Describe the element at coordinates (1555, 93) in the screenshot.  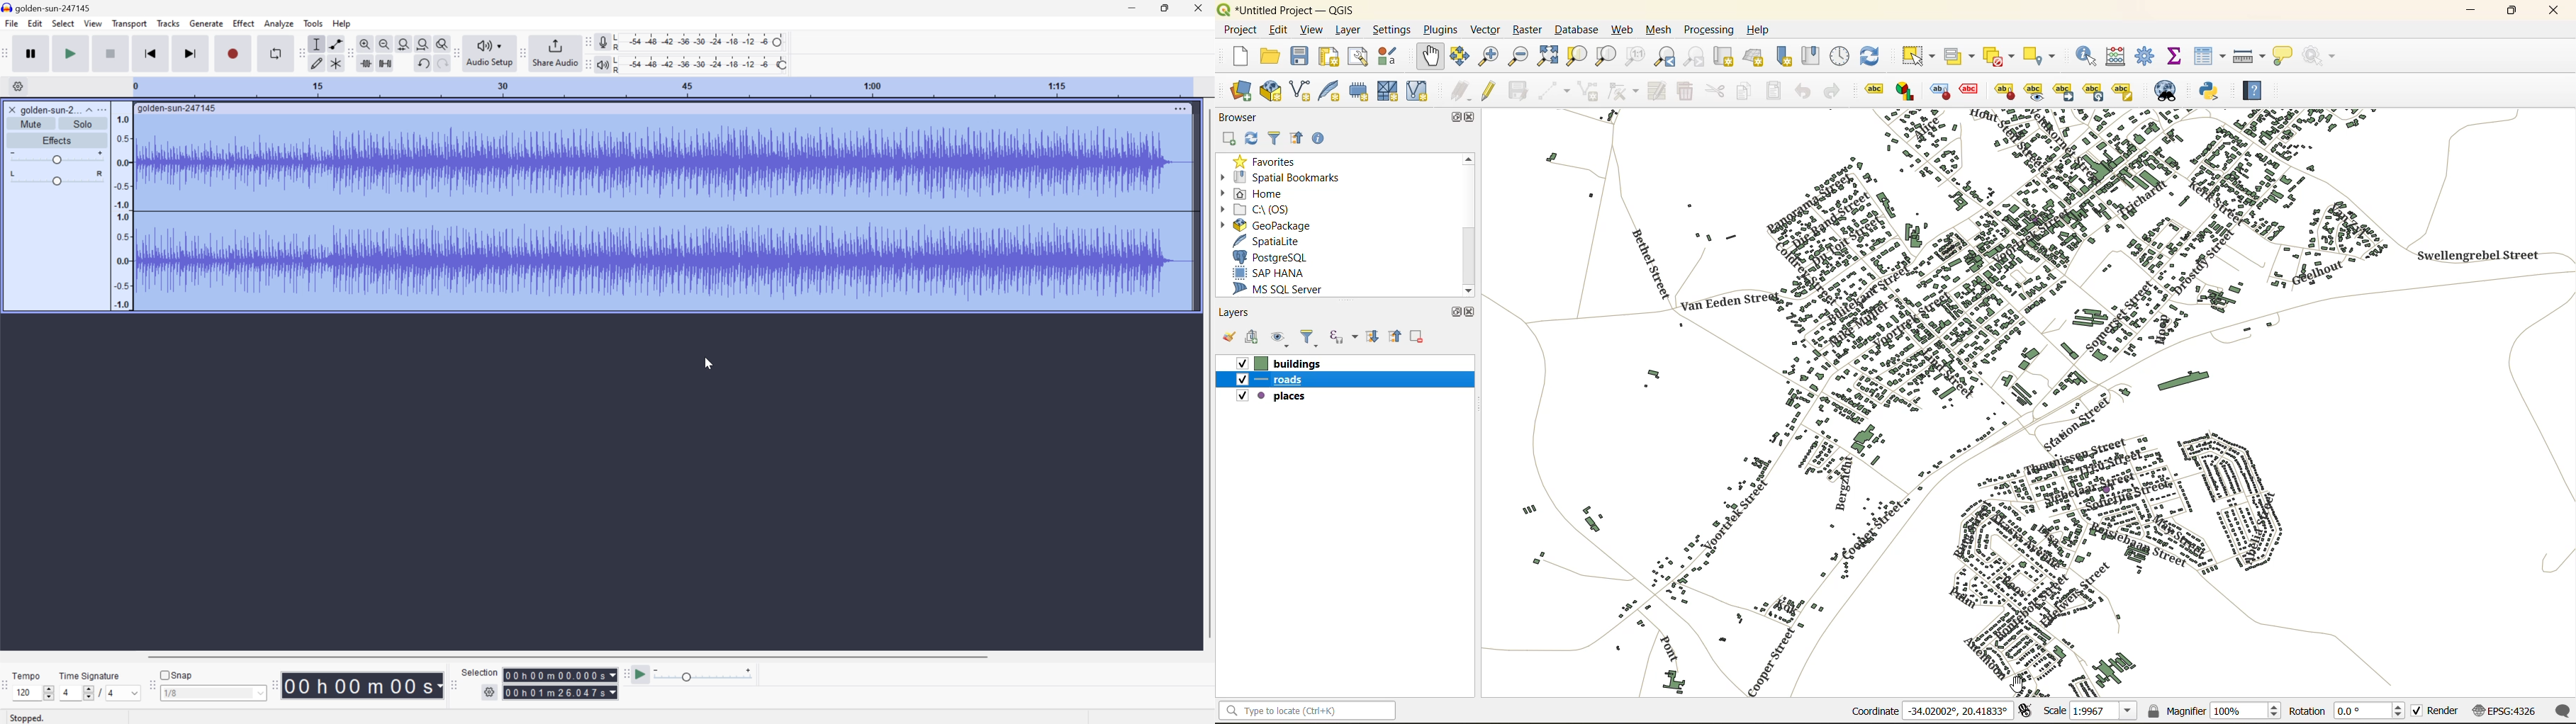
I see `digitize` at that location.